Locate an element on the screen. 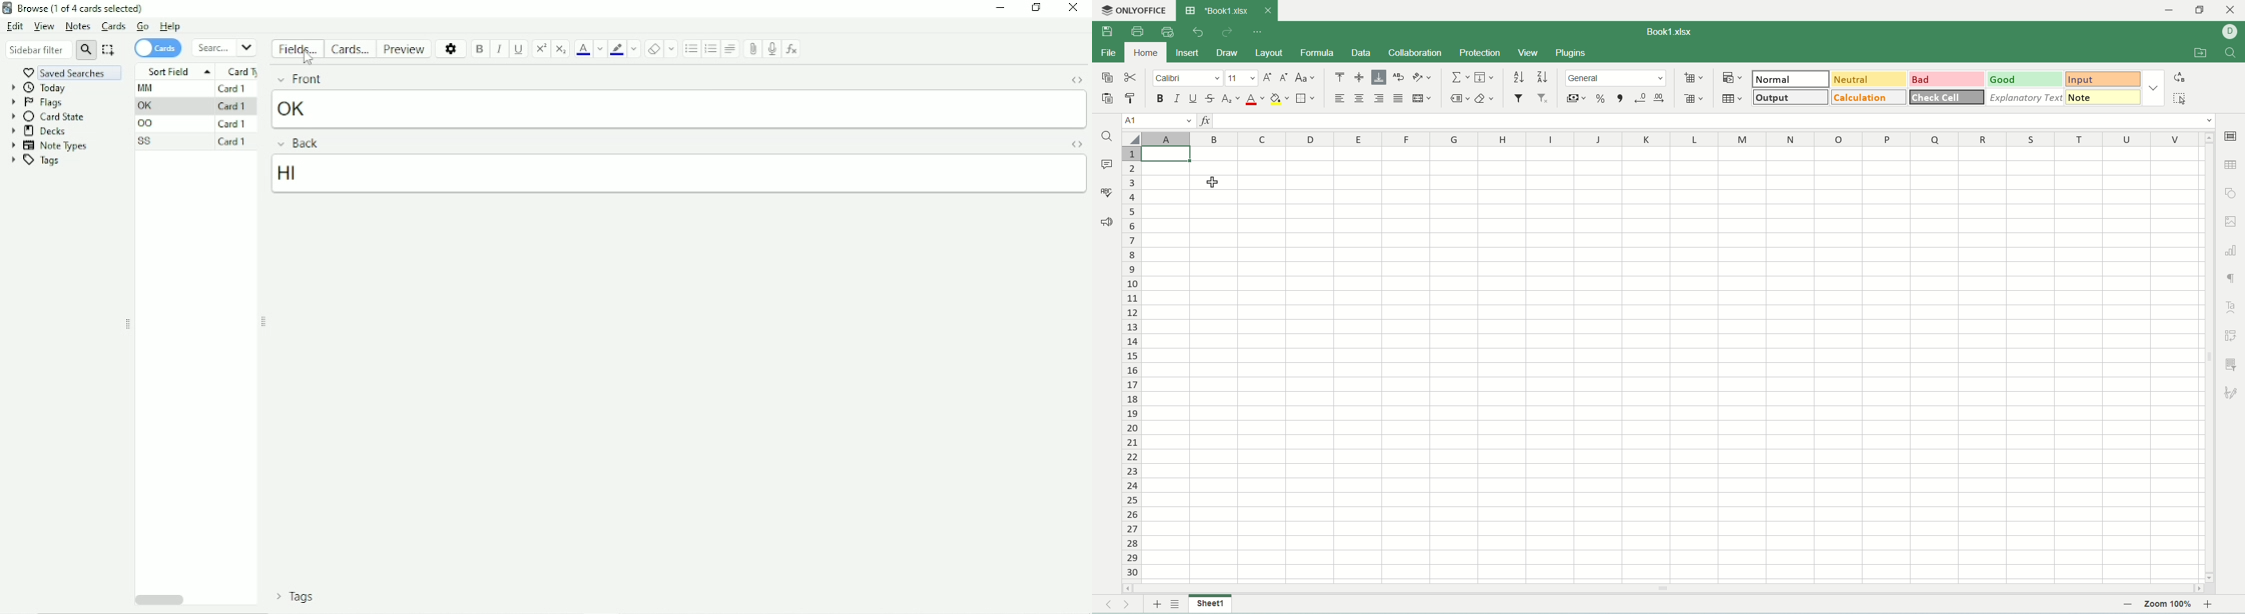 The height and width of the screenshot is (616, 2268). quick print is located at coordinates (1168, 31).